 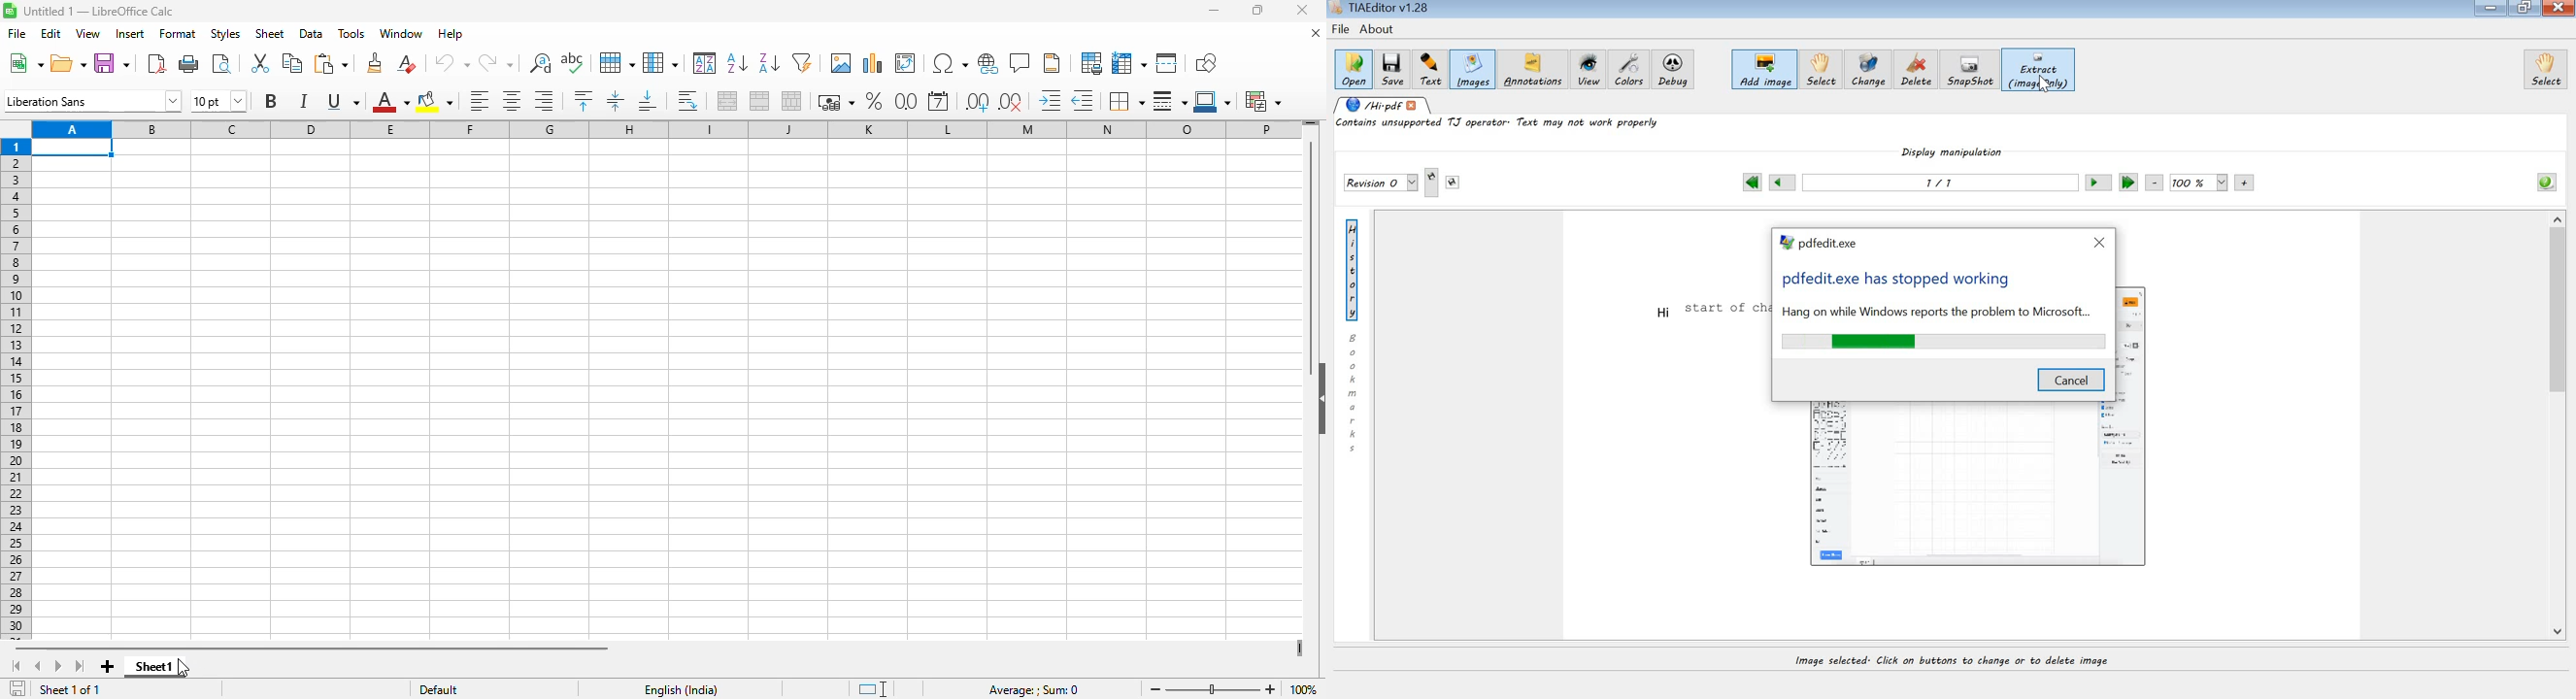 What do you see at coordinates (151, 666) in the screenshot?
I see `sheet1` at bounding box center [151, 666].